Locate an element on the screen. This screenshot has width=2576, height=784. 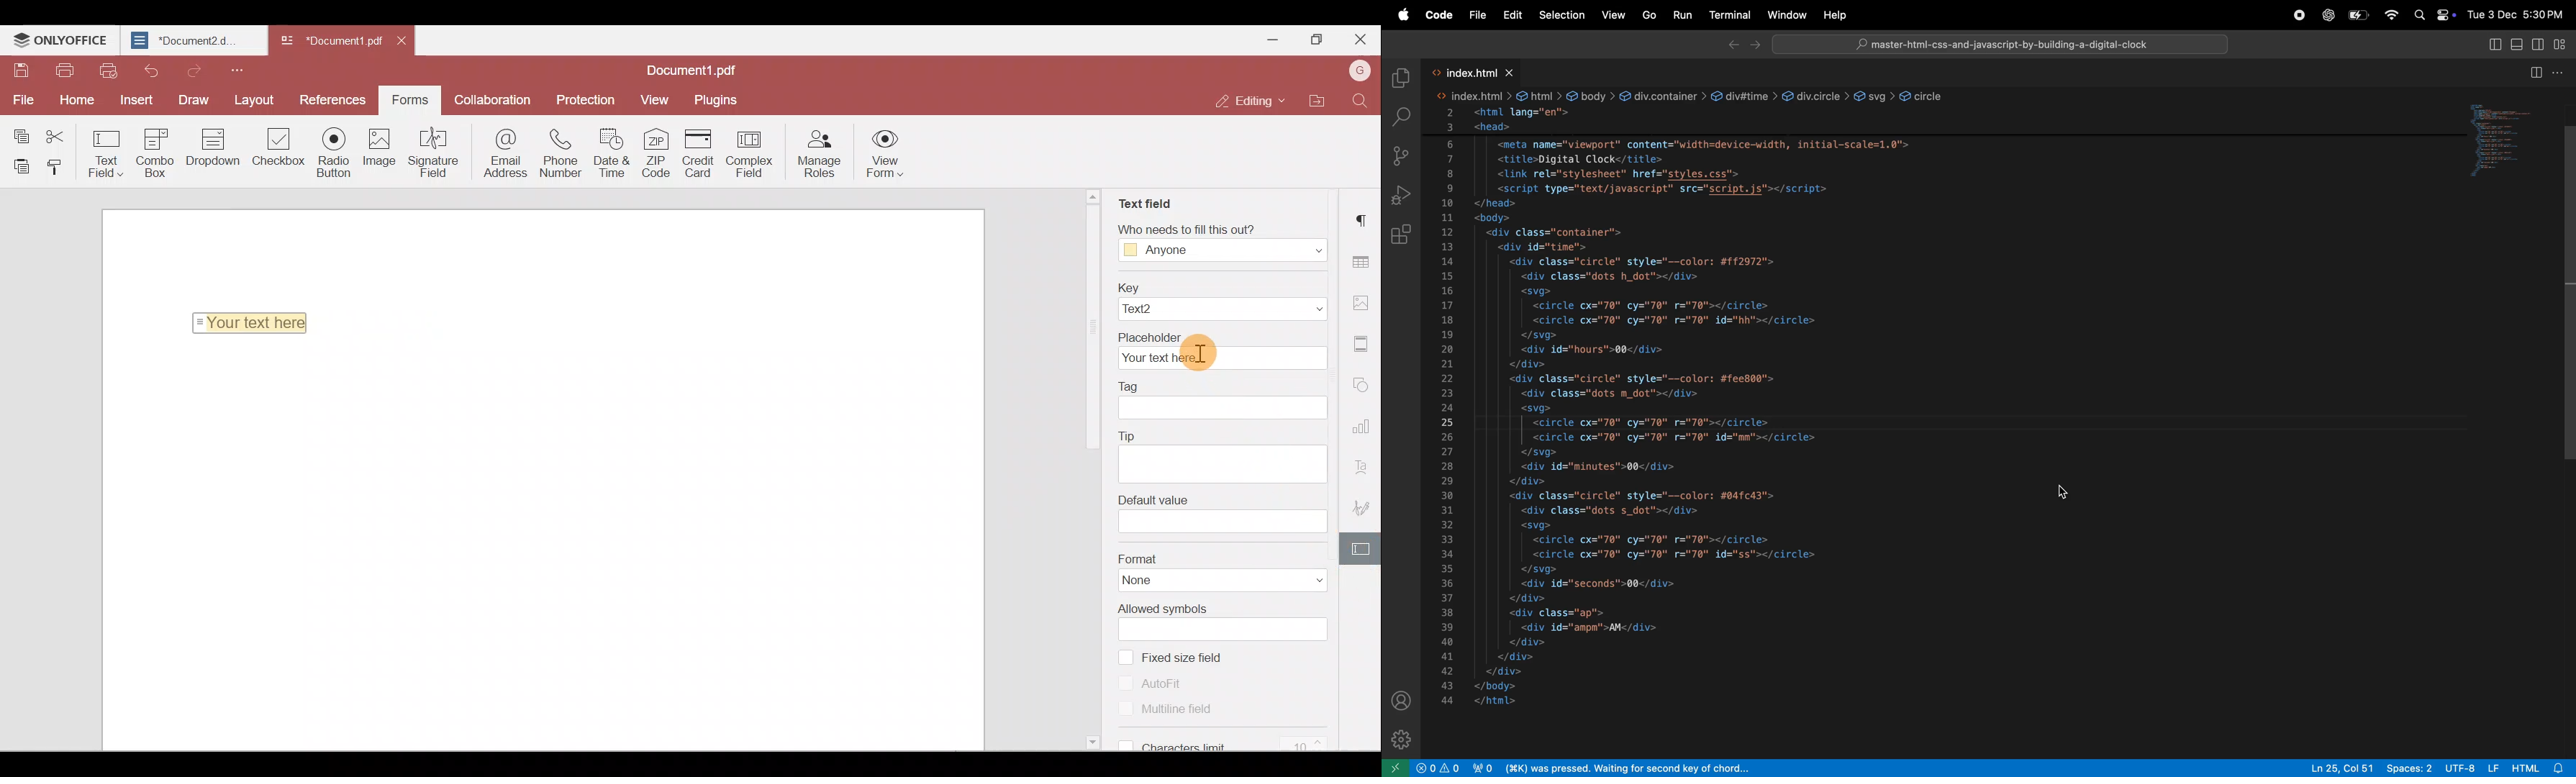
Working area is located at coordinates (549, 547).